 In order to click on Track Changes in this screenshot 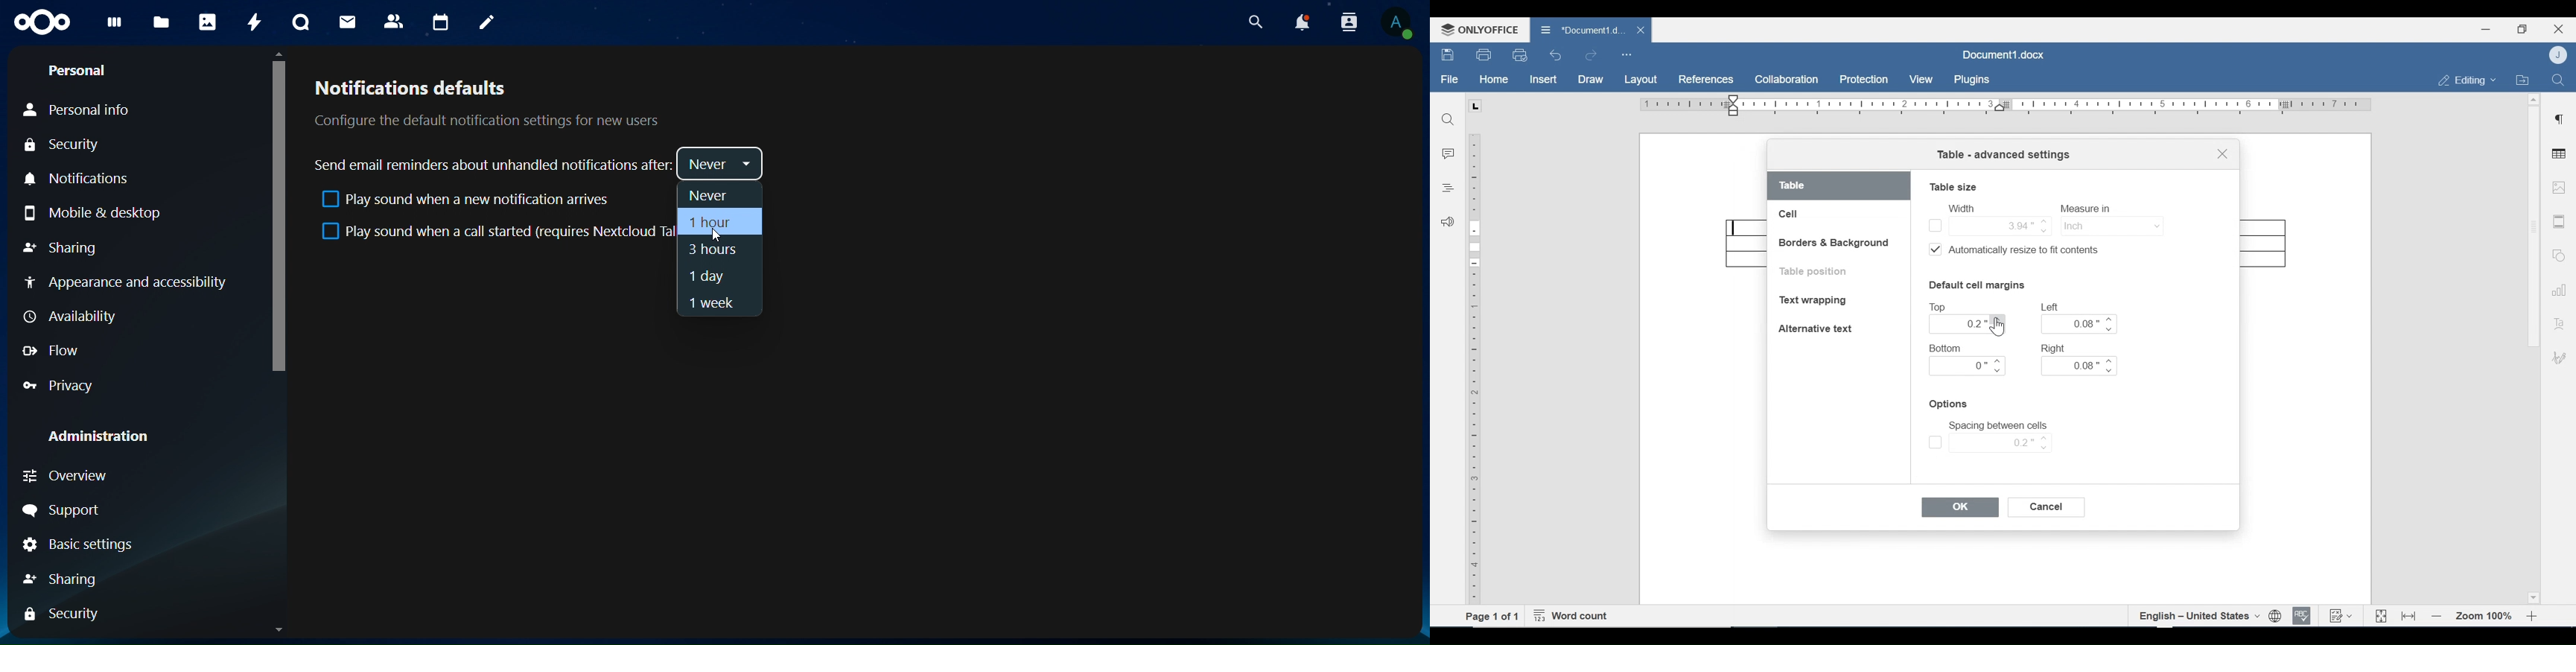, I will do `click(2341, 615)`.